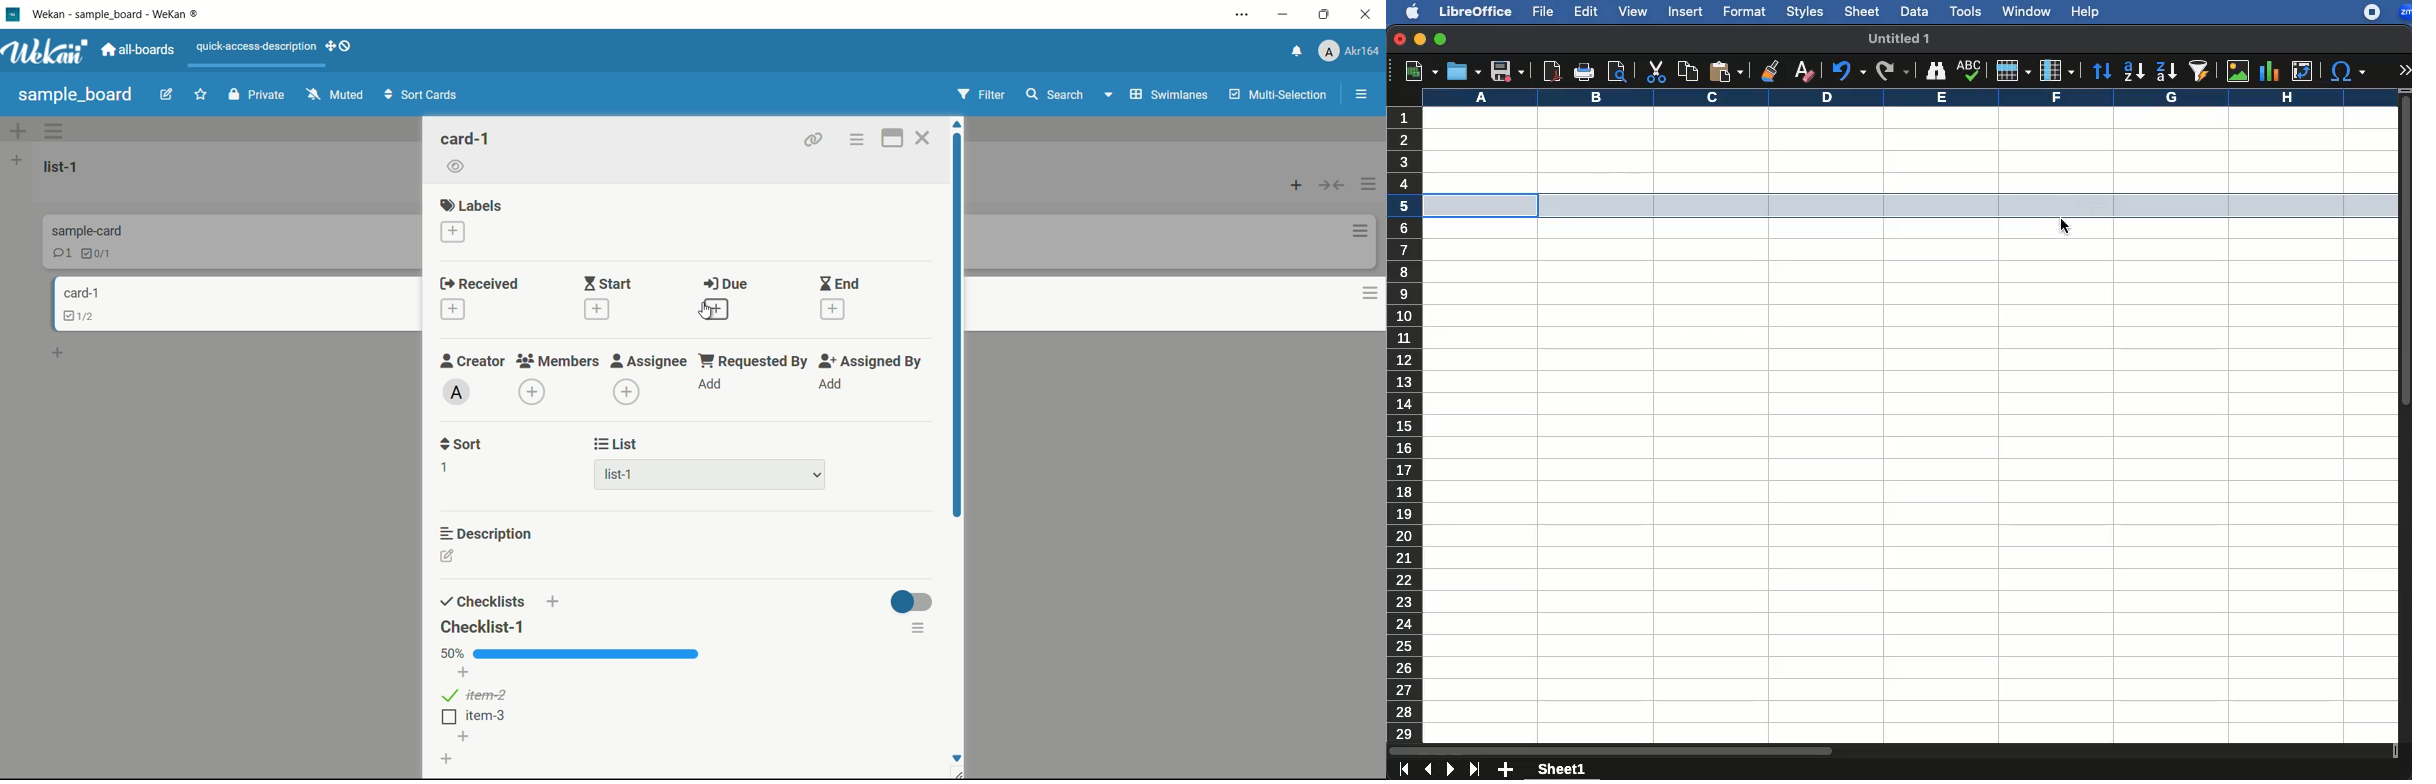 The height and width of the screenshot is (784, 2436). I want to click on swimlane actions, so click(55, 131).